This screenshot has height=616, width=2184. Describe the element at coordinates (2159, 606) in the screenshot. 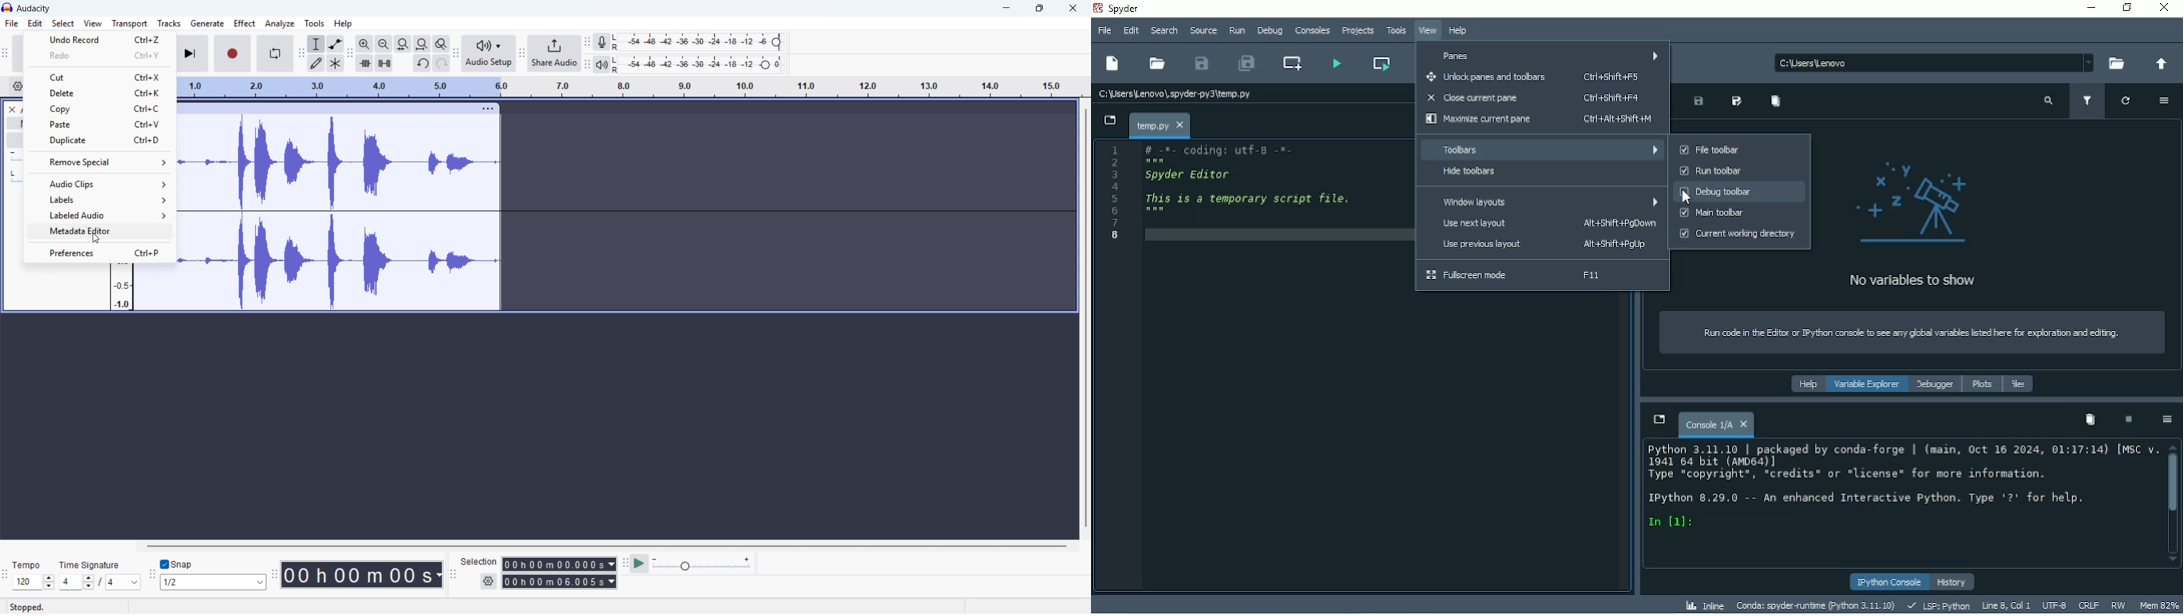

I see `Mem` at that location.